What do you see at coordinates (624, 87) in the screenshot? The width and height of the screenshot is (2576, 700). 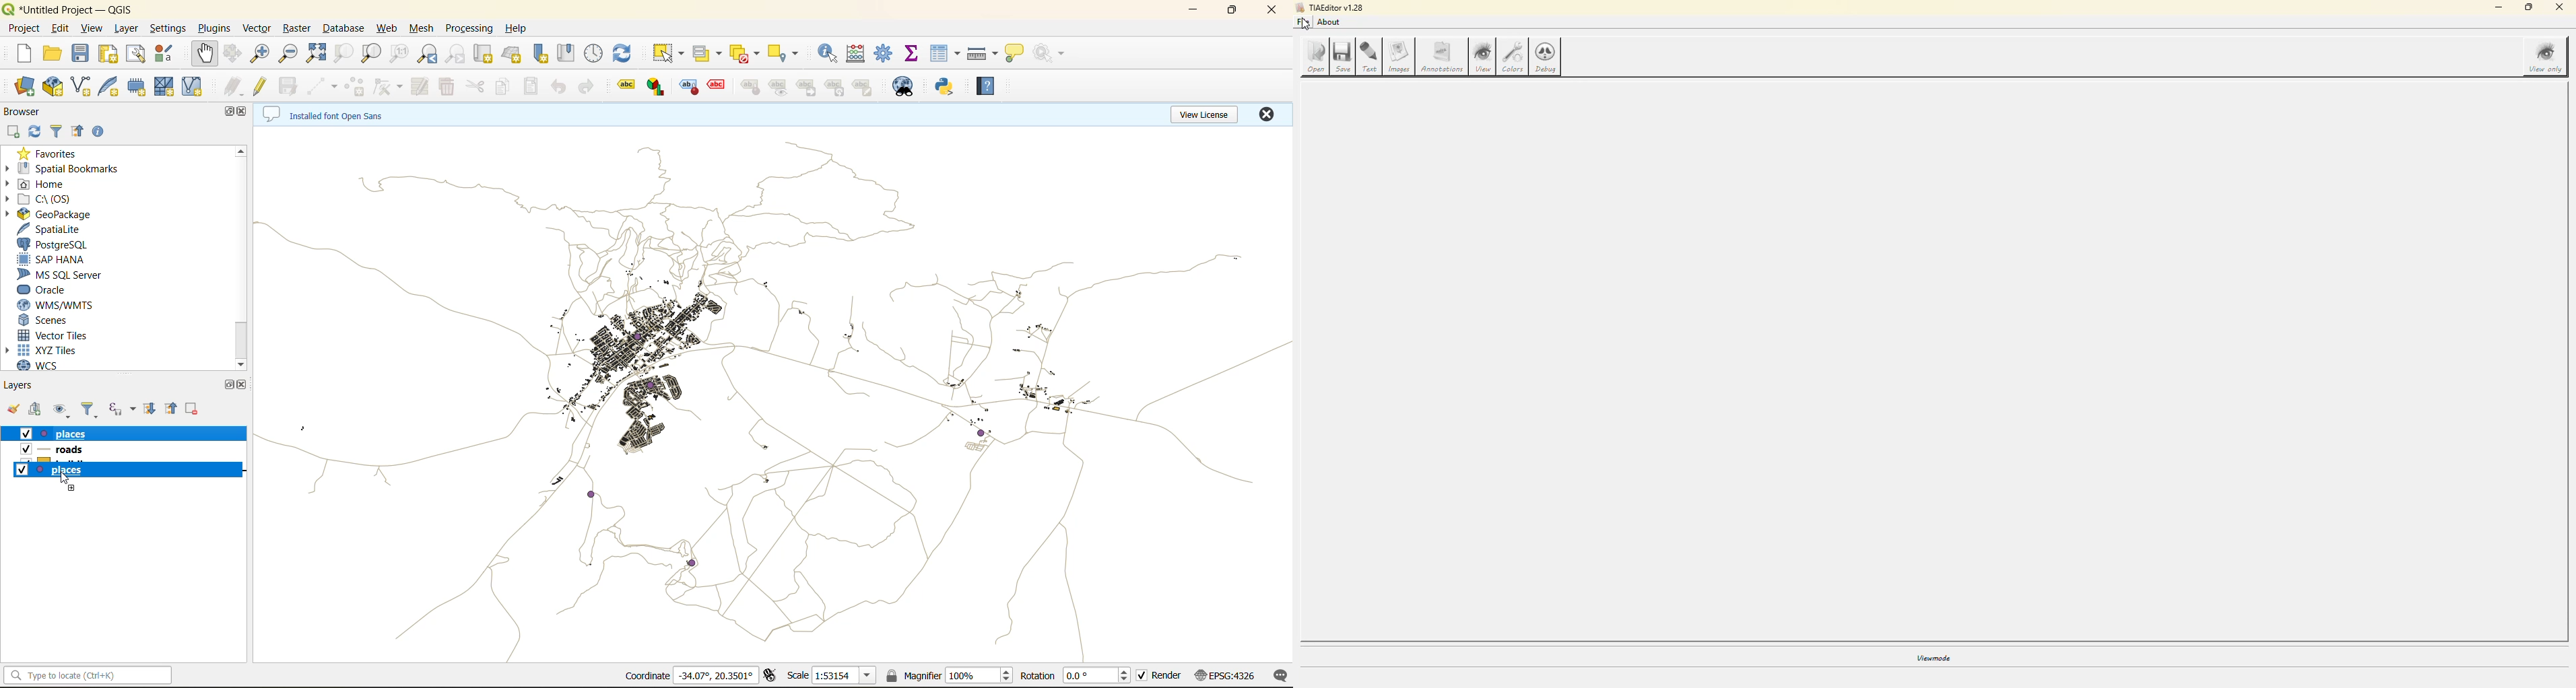 I see `layer labeling` at bounding box center [624, 87].